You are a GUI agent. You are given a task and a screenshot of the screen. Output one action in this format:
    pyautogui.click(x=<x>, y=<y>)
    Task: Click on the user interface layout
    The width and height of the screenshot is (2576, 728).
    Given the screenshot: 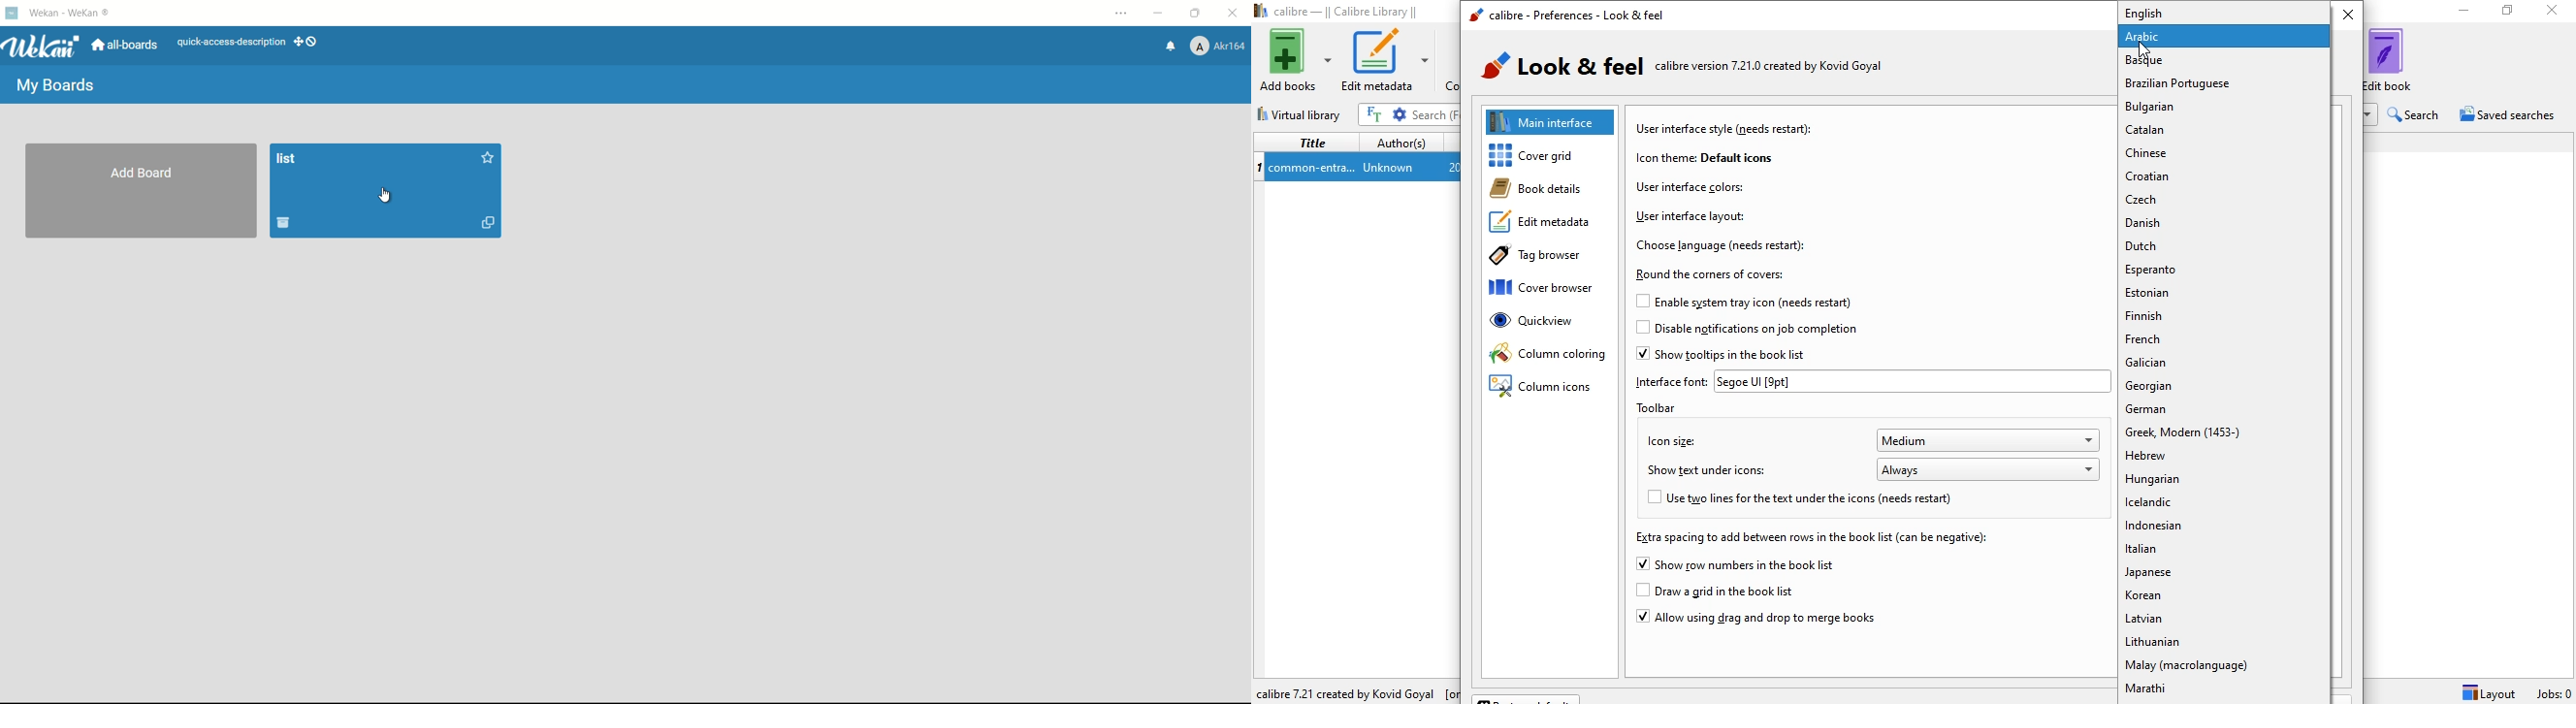 What is the action you would take?
    pyautogui.click(x=1689, y=216)
    